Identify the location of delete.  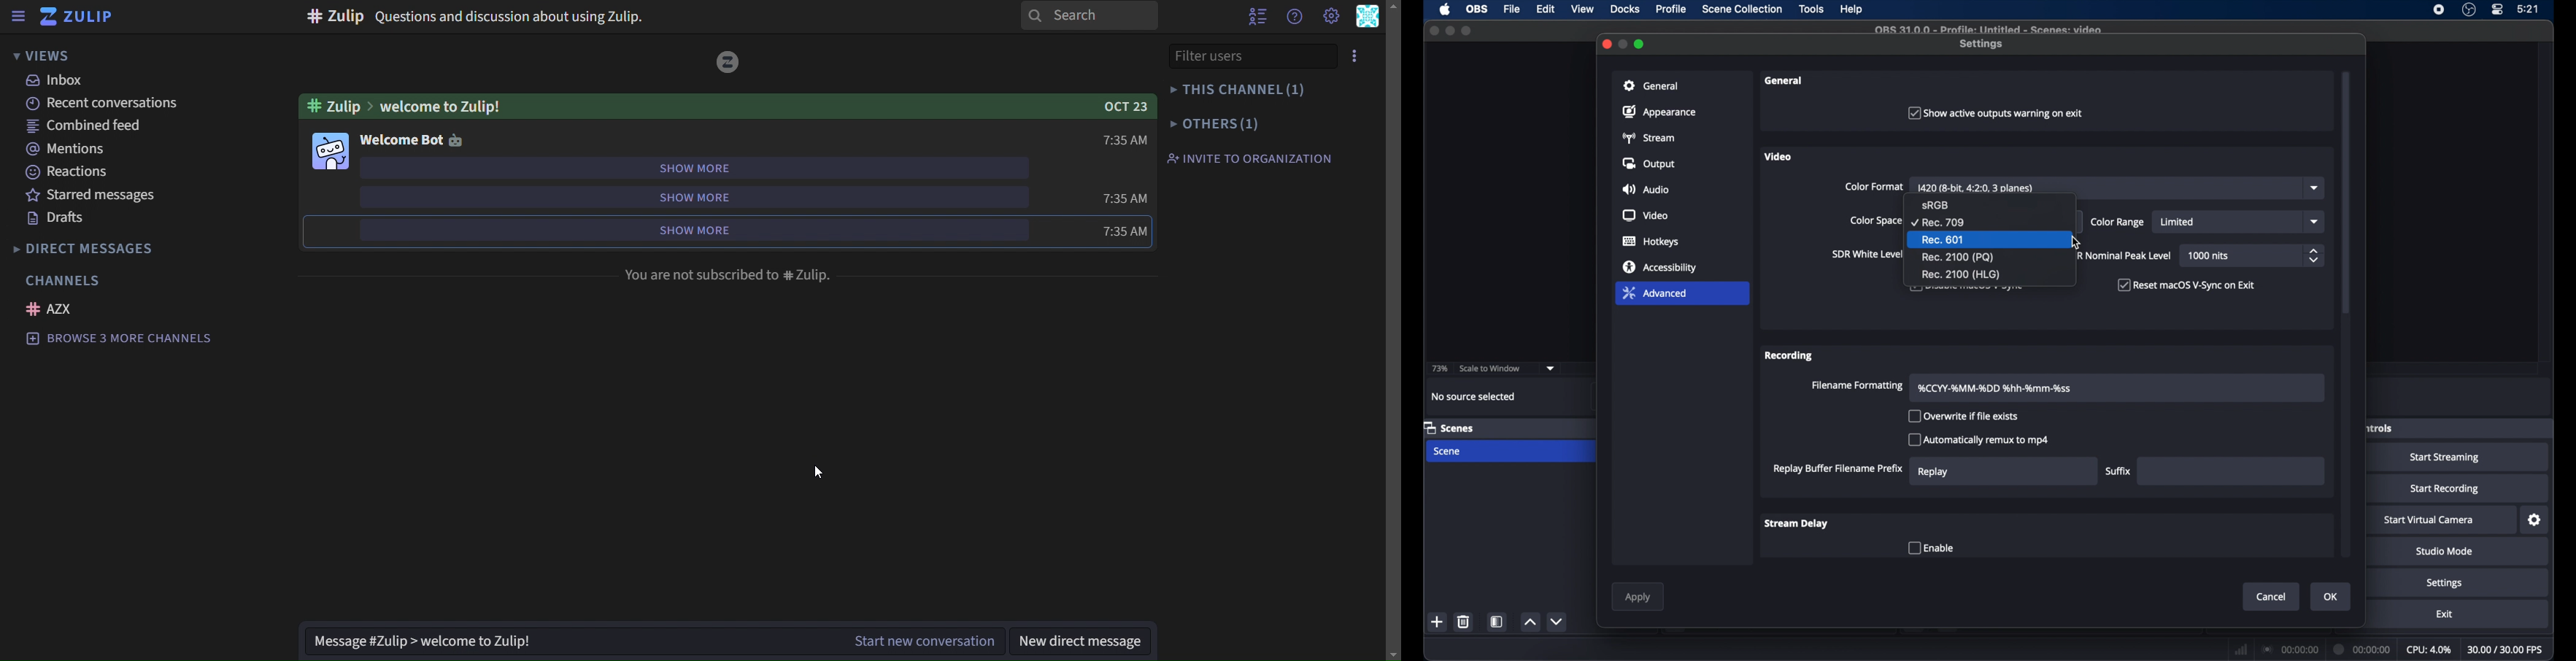
(1463, 621).